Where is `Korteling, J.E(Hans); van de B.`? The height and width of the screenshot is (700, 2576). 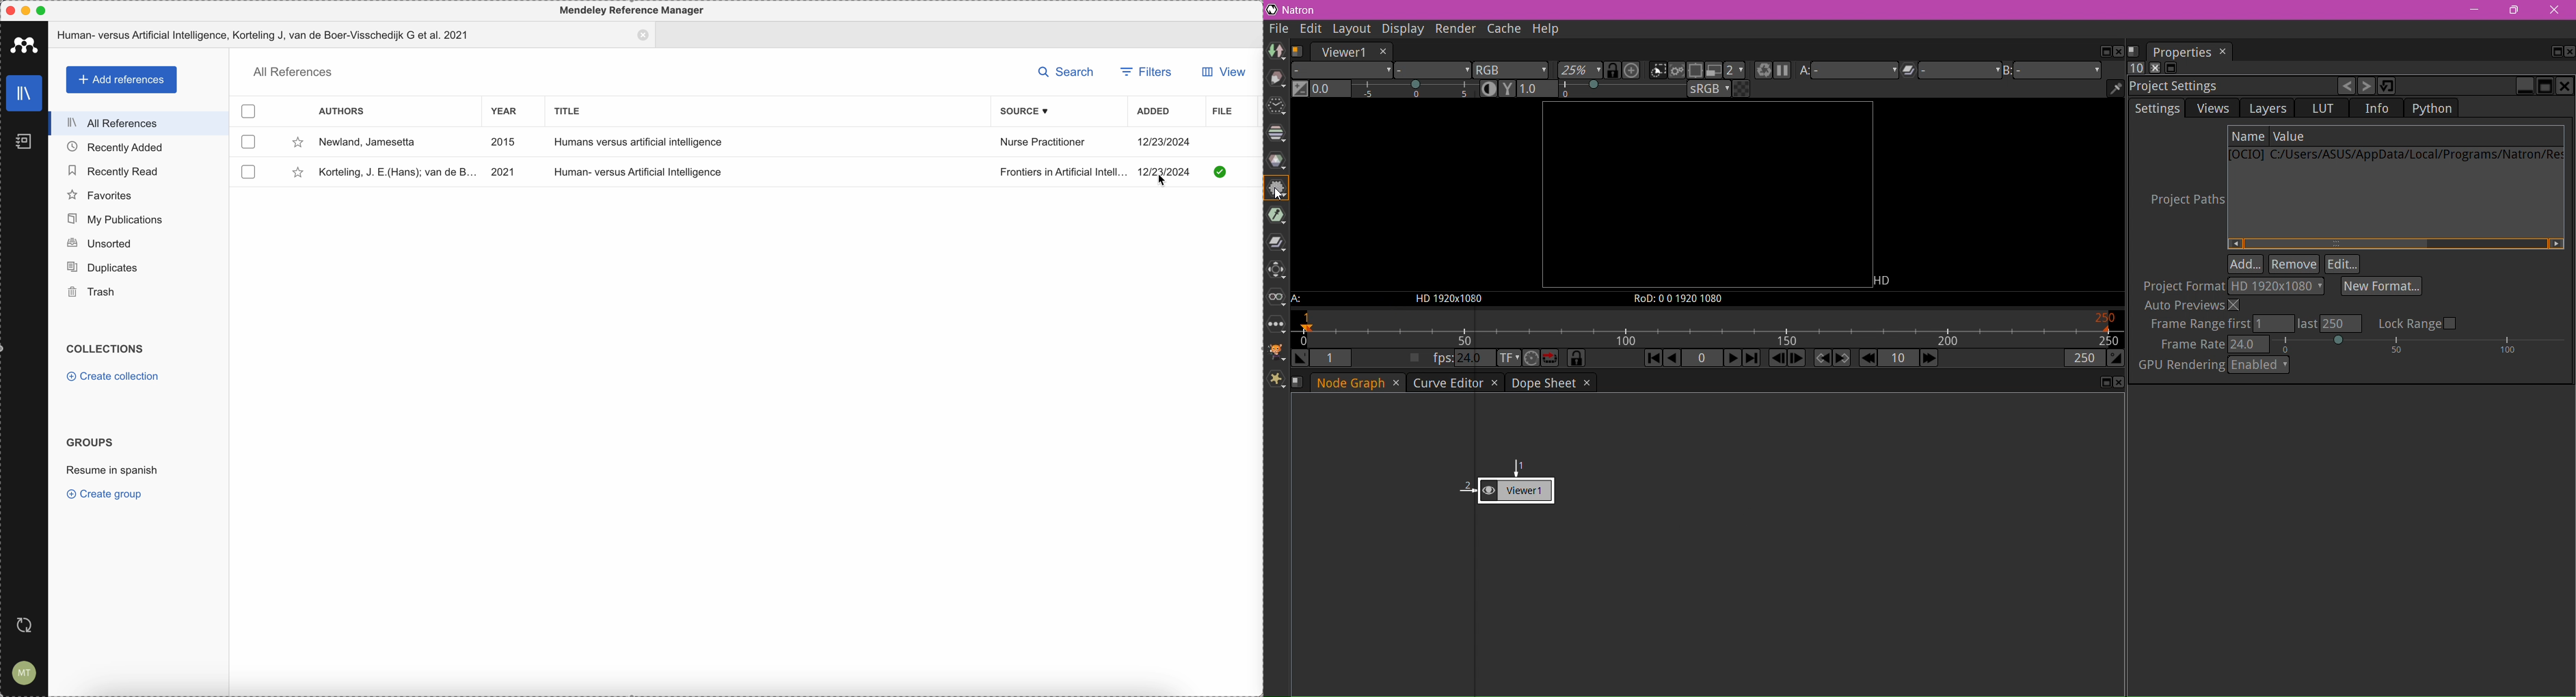
Korteling, J.E(Hans); van de B. is located at coordinates (395, 171).